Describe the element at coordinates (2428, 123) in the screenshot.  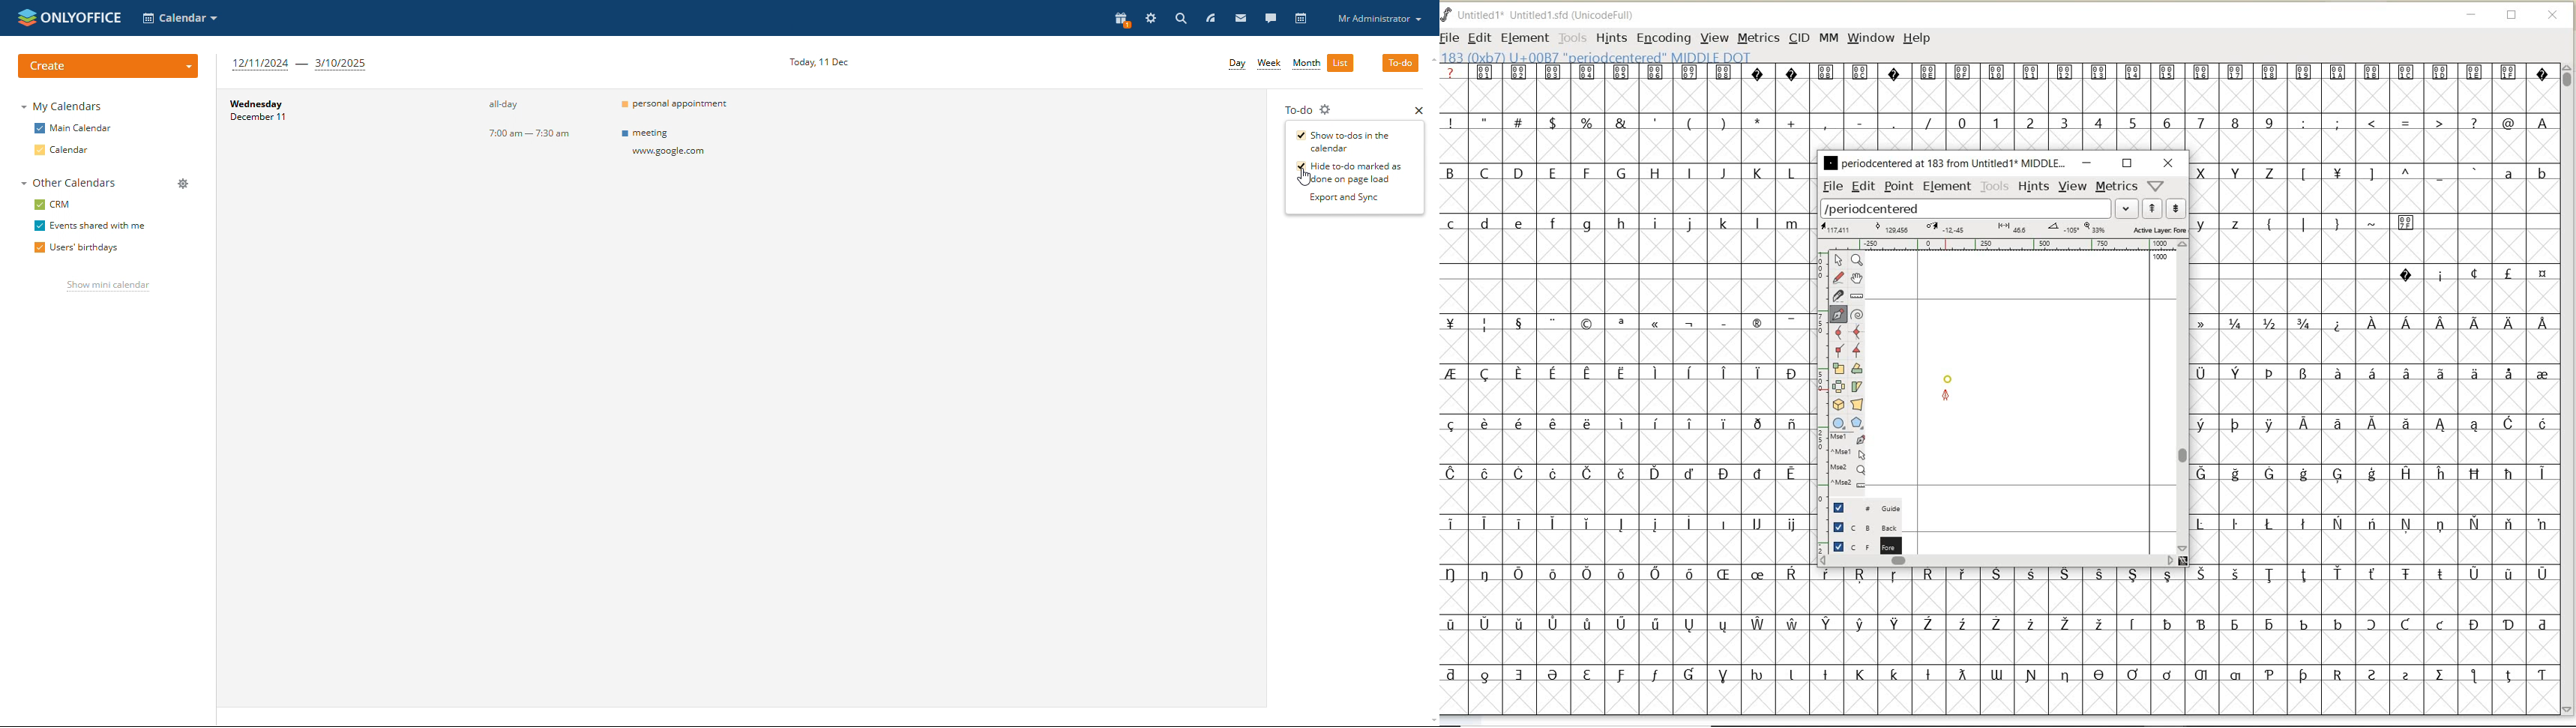
I see `special characters` at that location.